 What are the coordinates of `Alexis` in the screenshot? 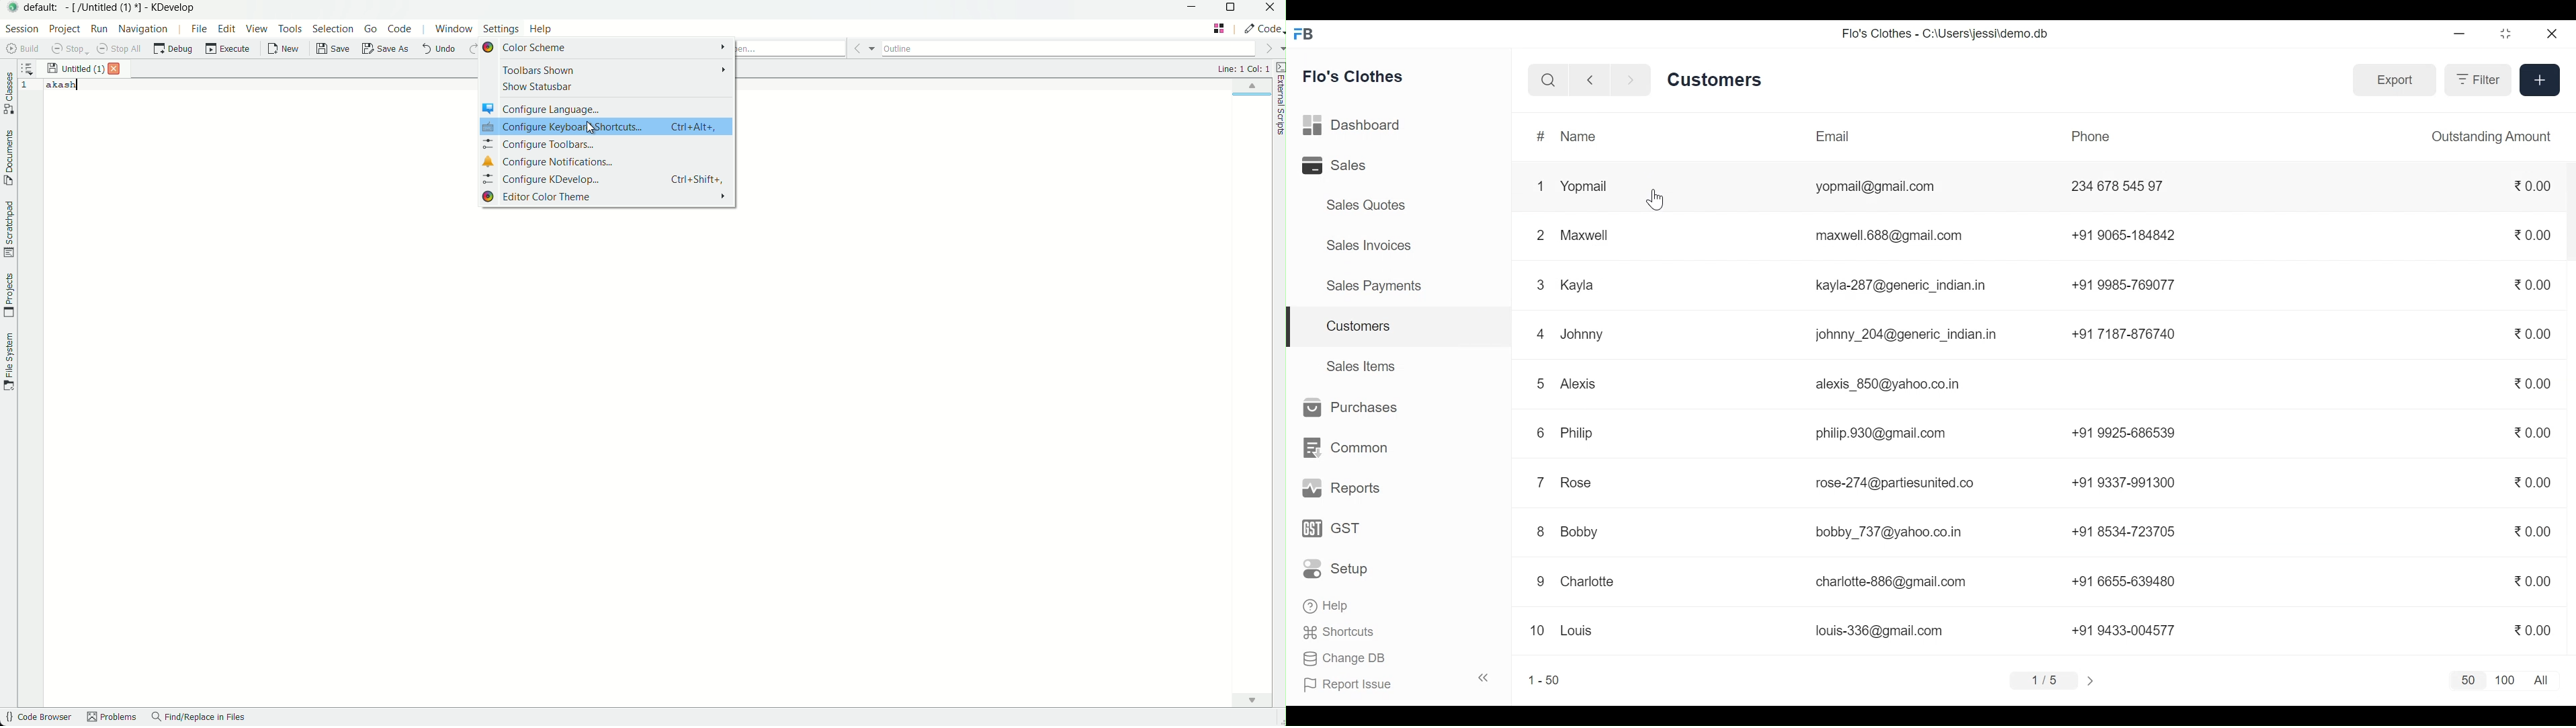 It's located at (1576, 382).